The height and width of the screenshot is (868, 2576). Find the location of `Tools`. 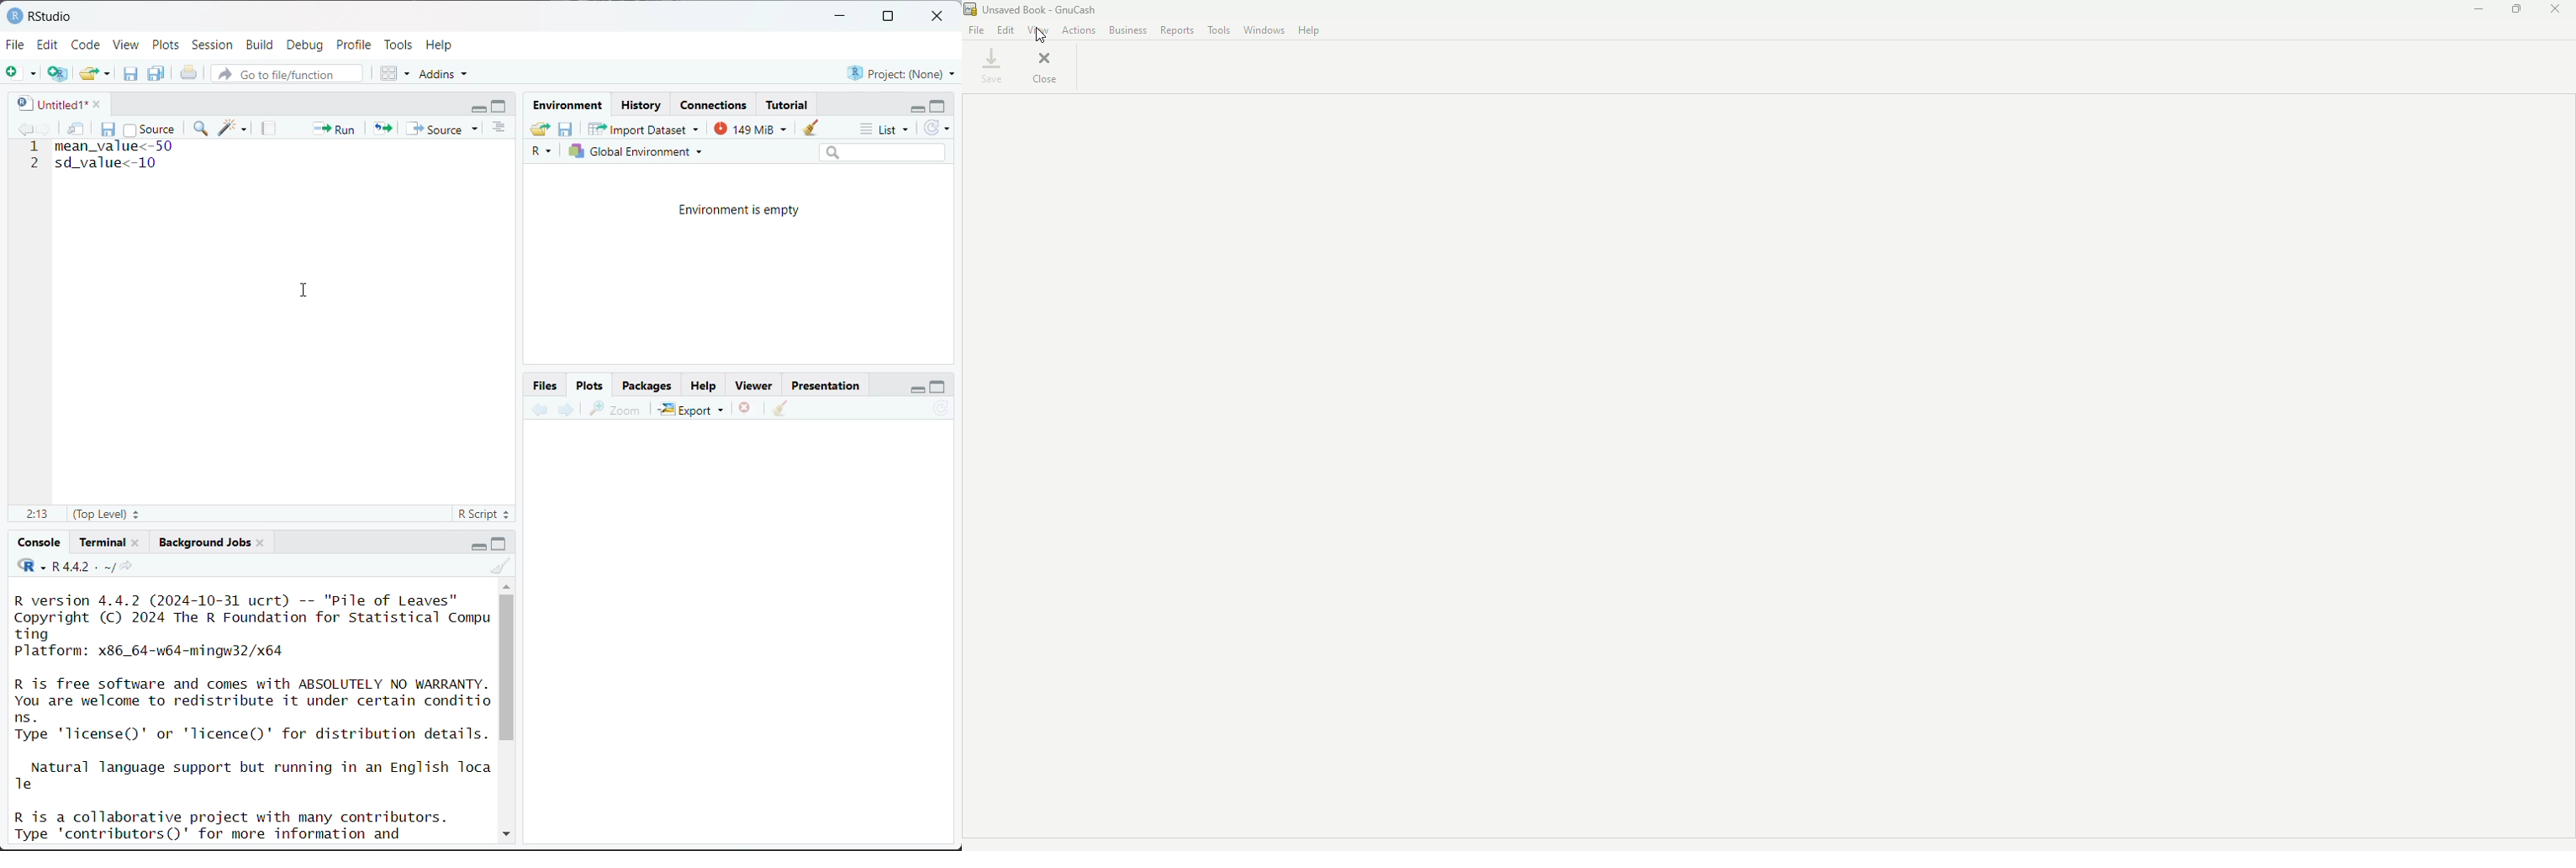

Tools is located at coordinates (399, 43).